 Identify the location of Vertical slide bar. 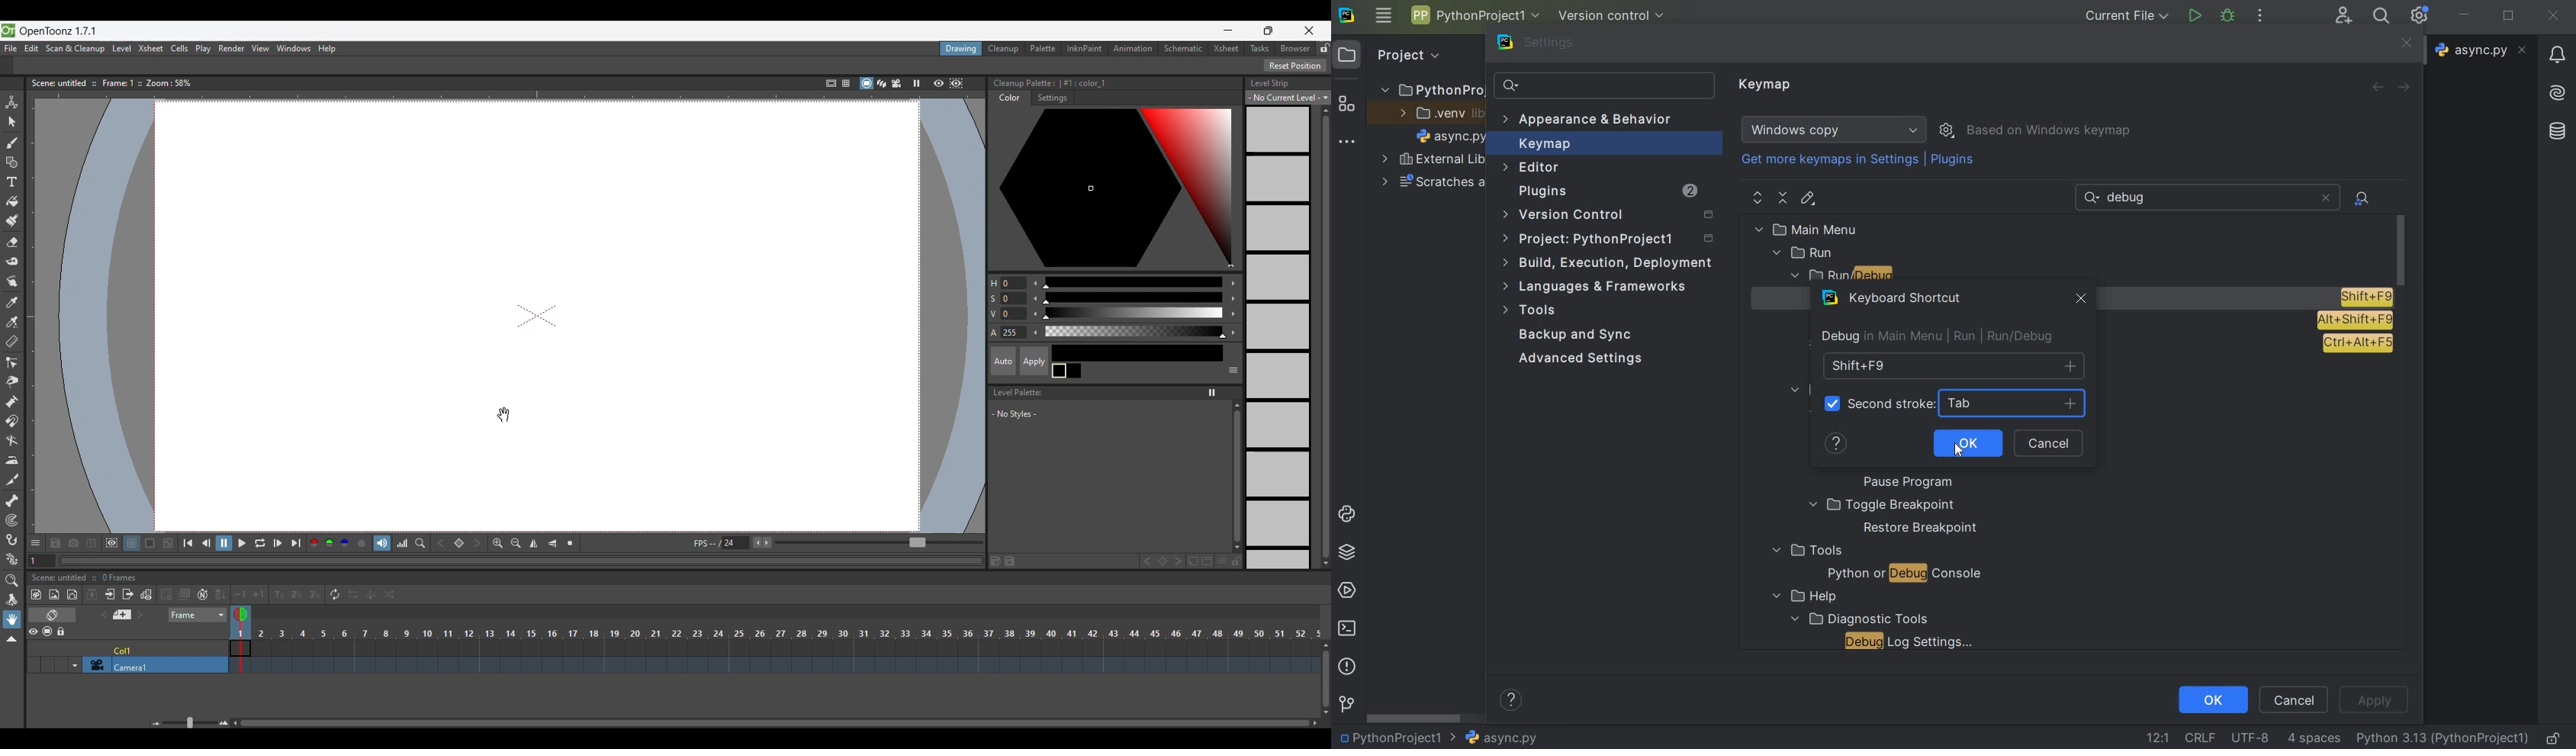
(1325, 337).